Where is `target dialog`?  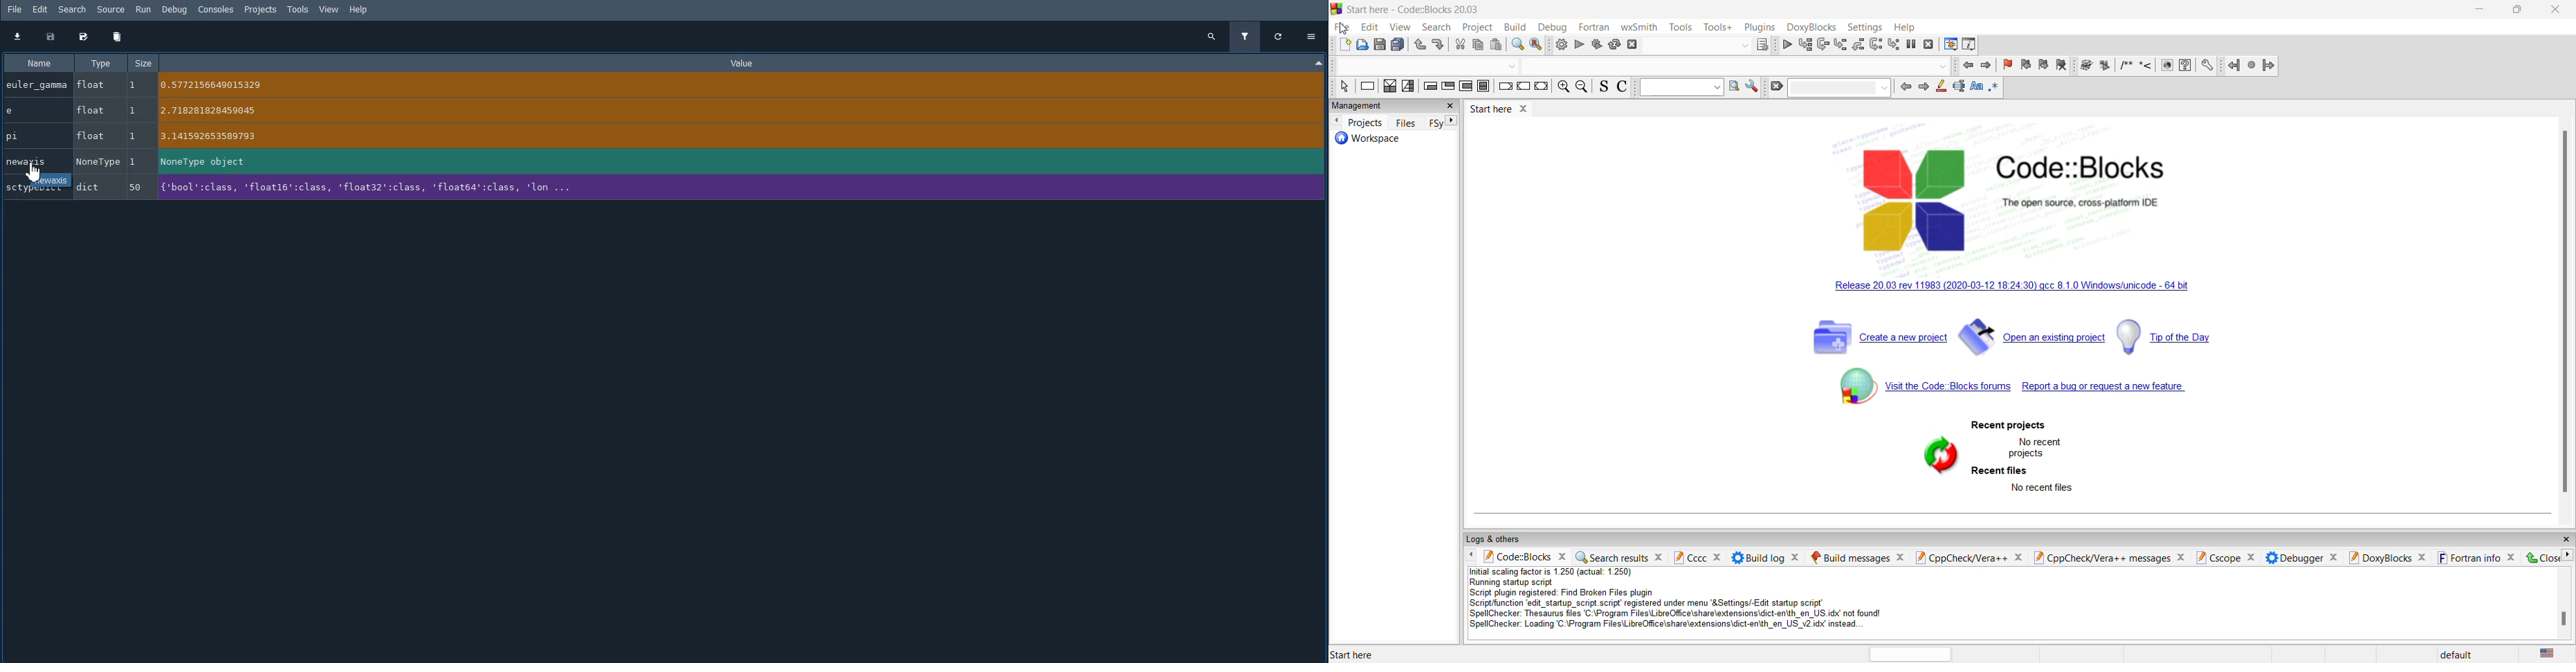
target dialog is located at coordinates (1762, 43).